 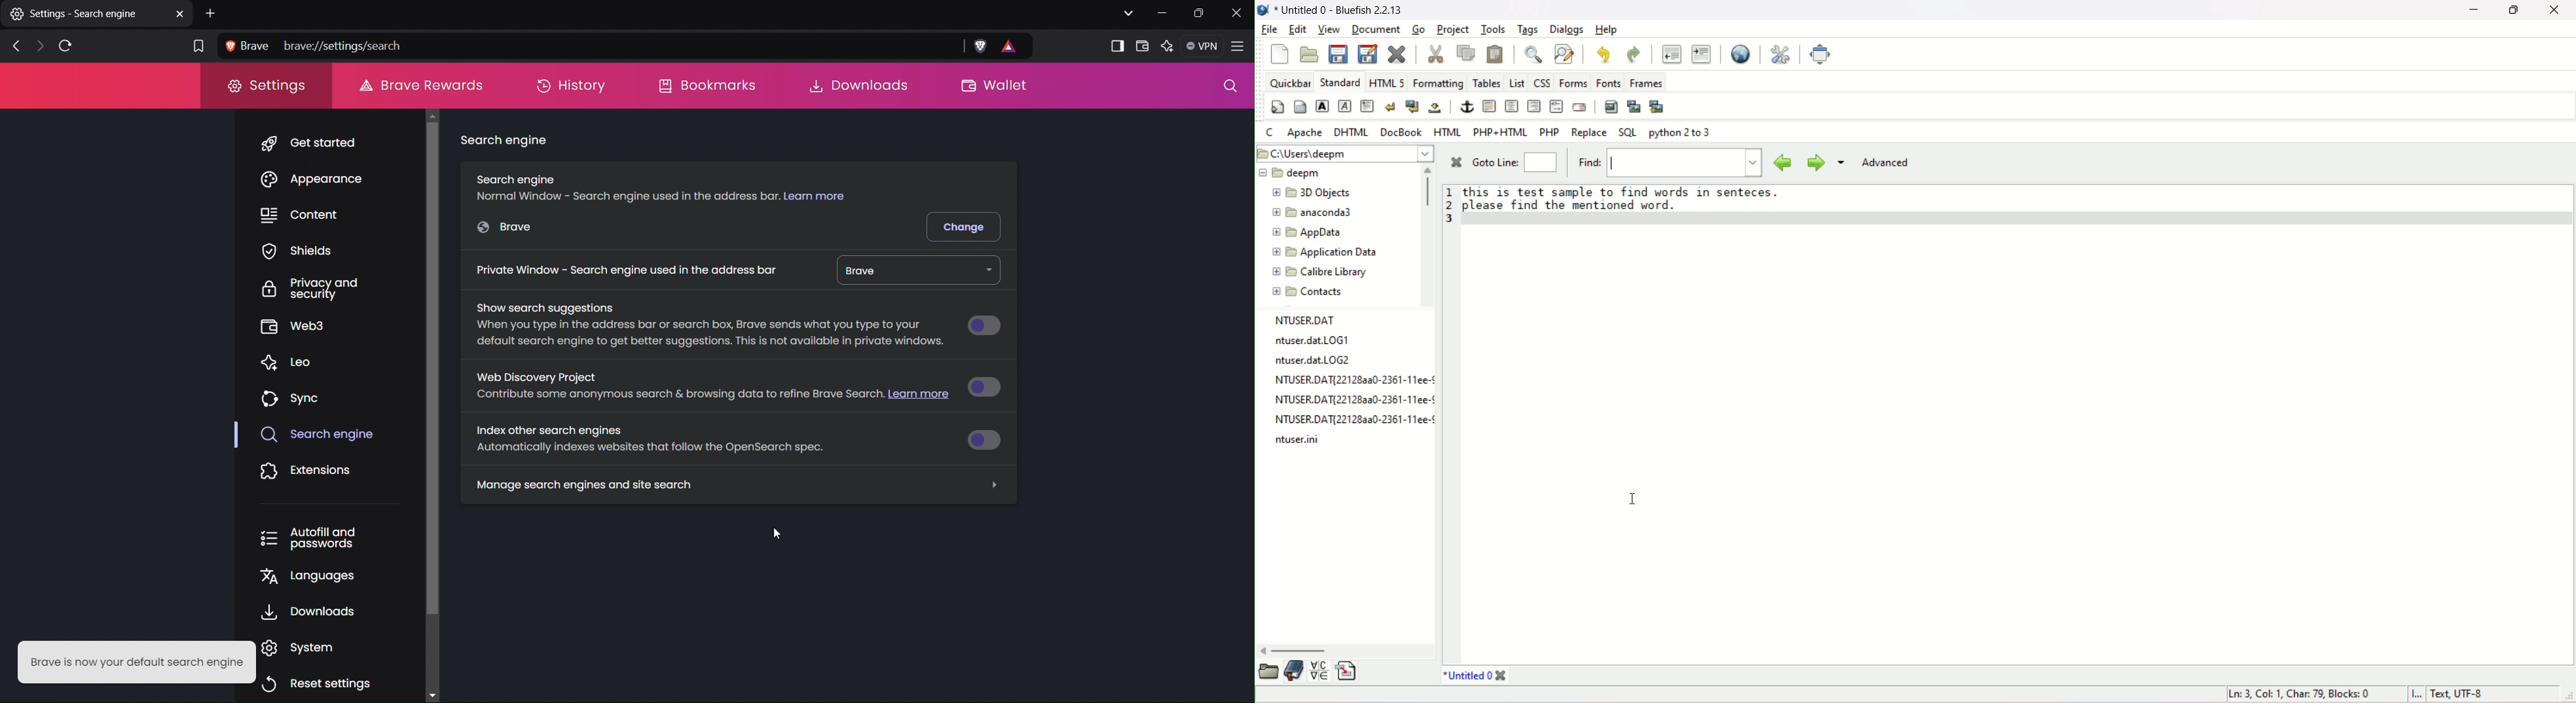 What do you see at coordinates (1240, 47) in the screenshot?
I see `Application Menu` at bounding box center [1240, 47].